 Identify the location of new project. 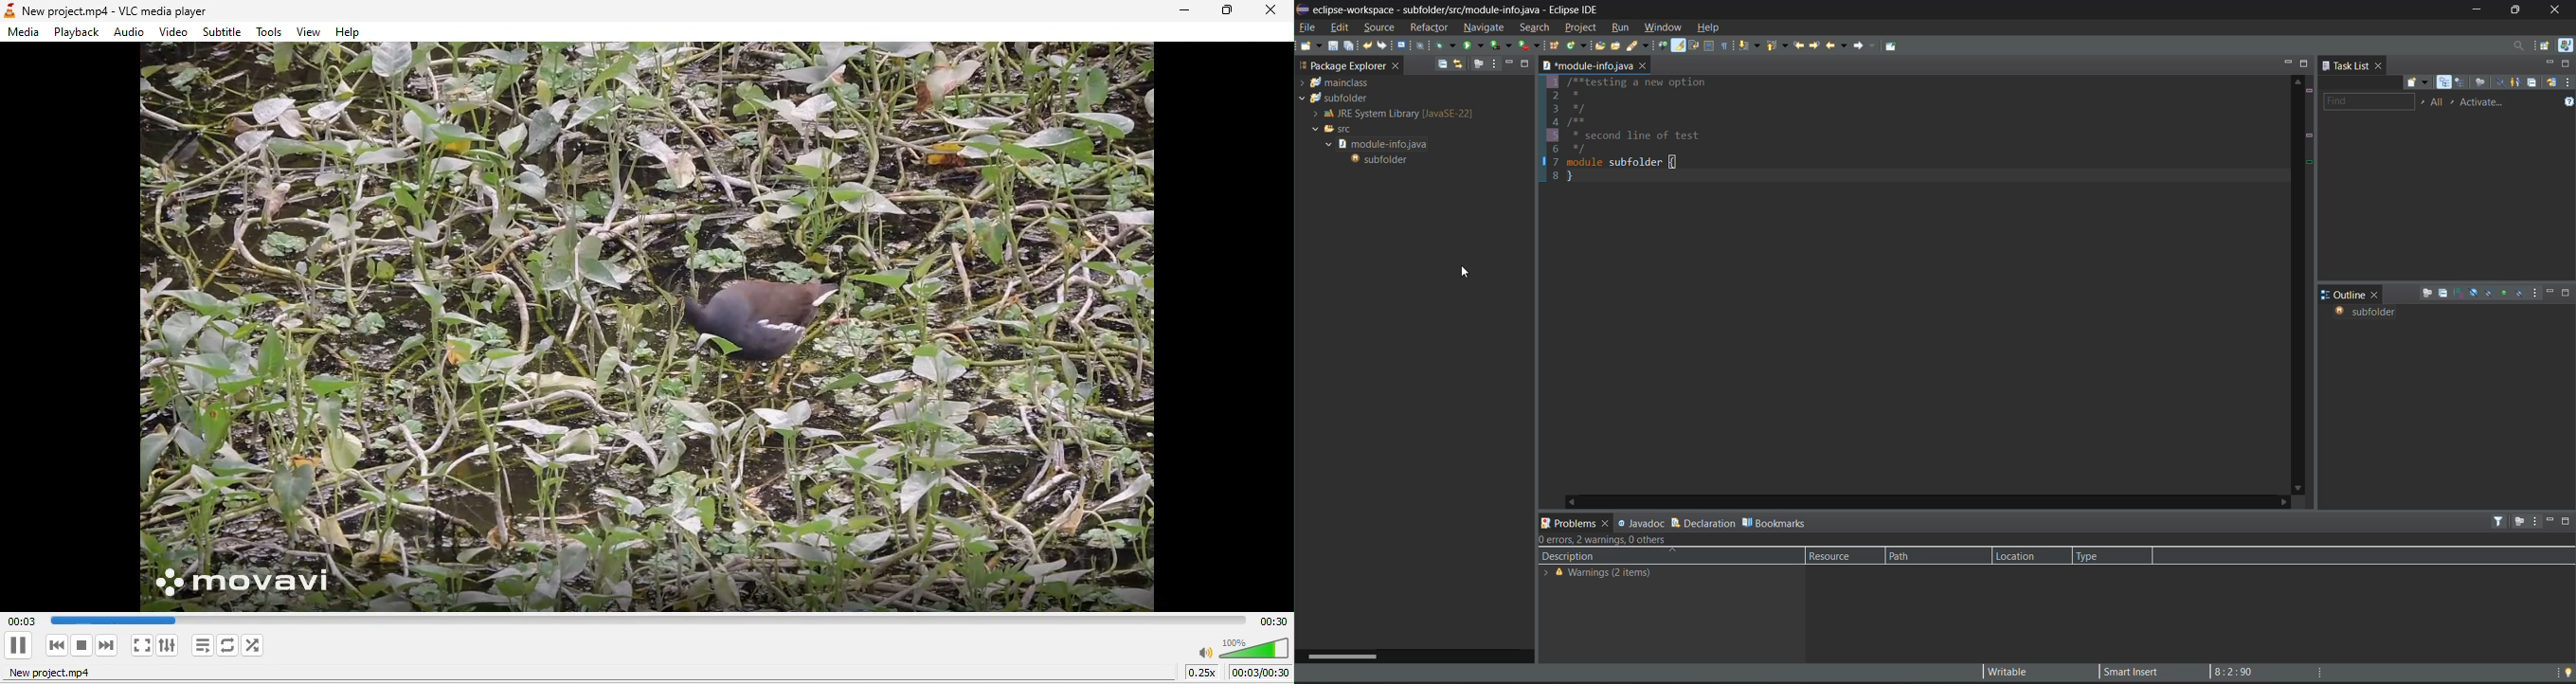
(60, 675).